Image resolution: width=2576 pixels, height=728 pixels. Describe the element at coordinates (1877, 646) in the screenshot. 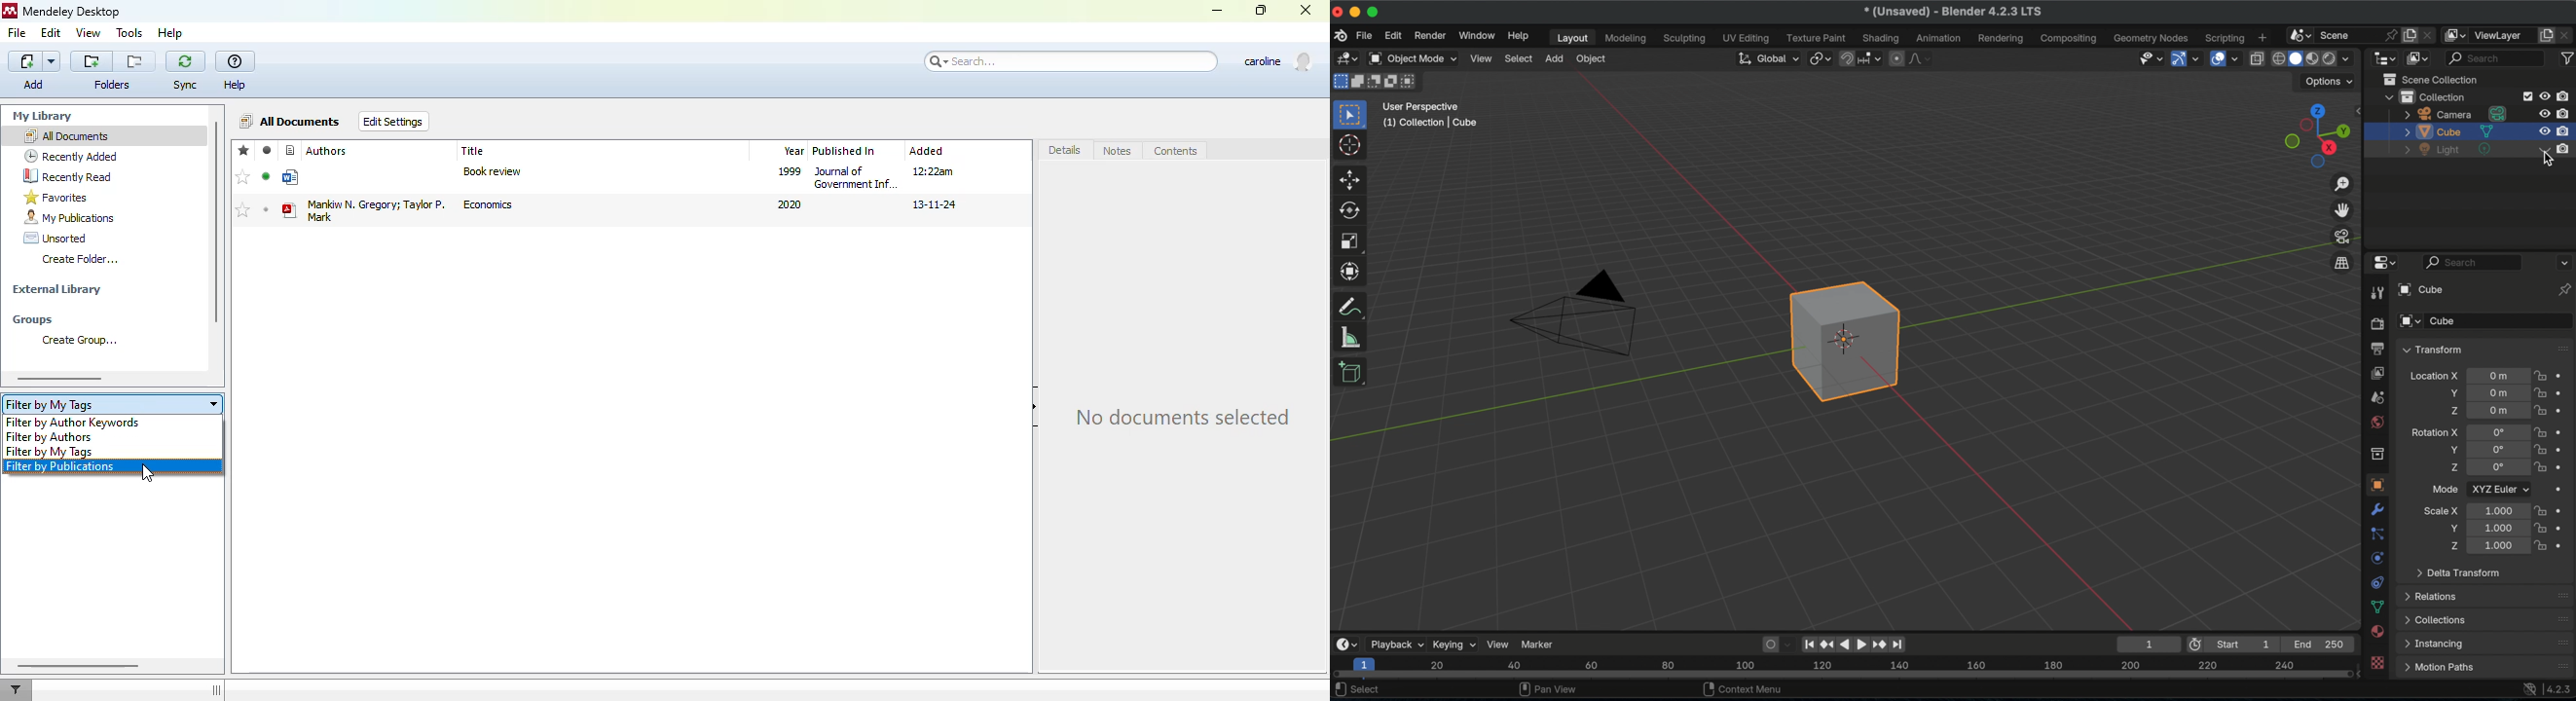

I see `fast forwards` at that location.